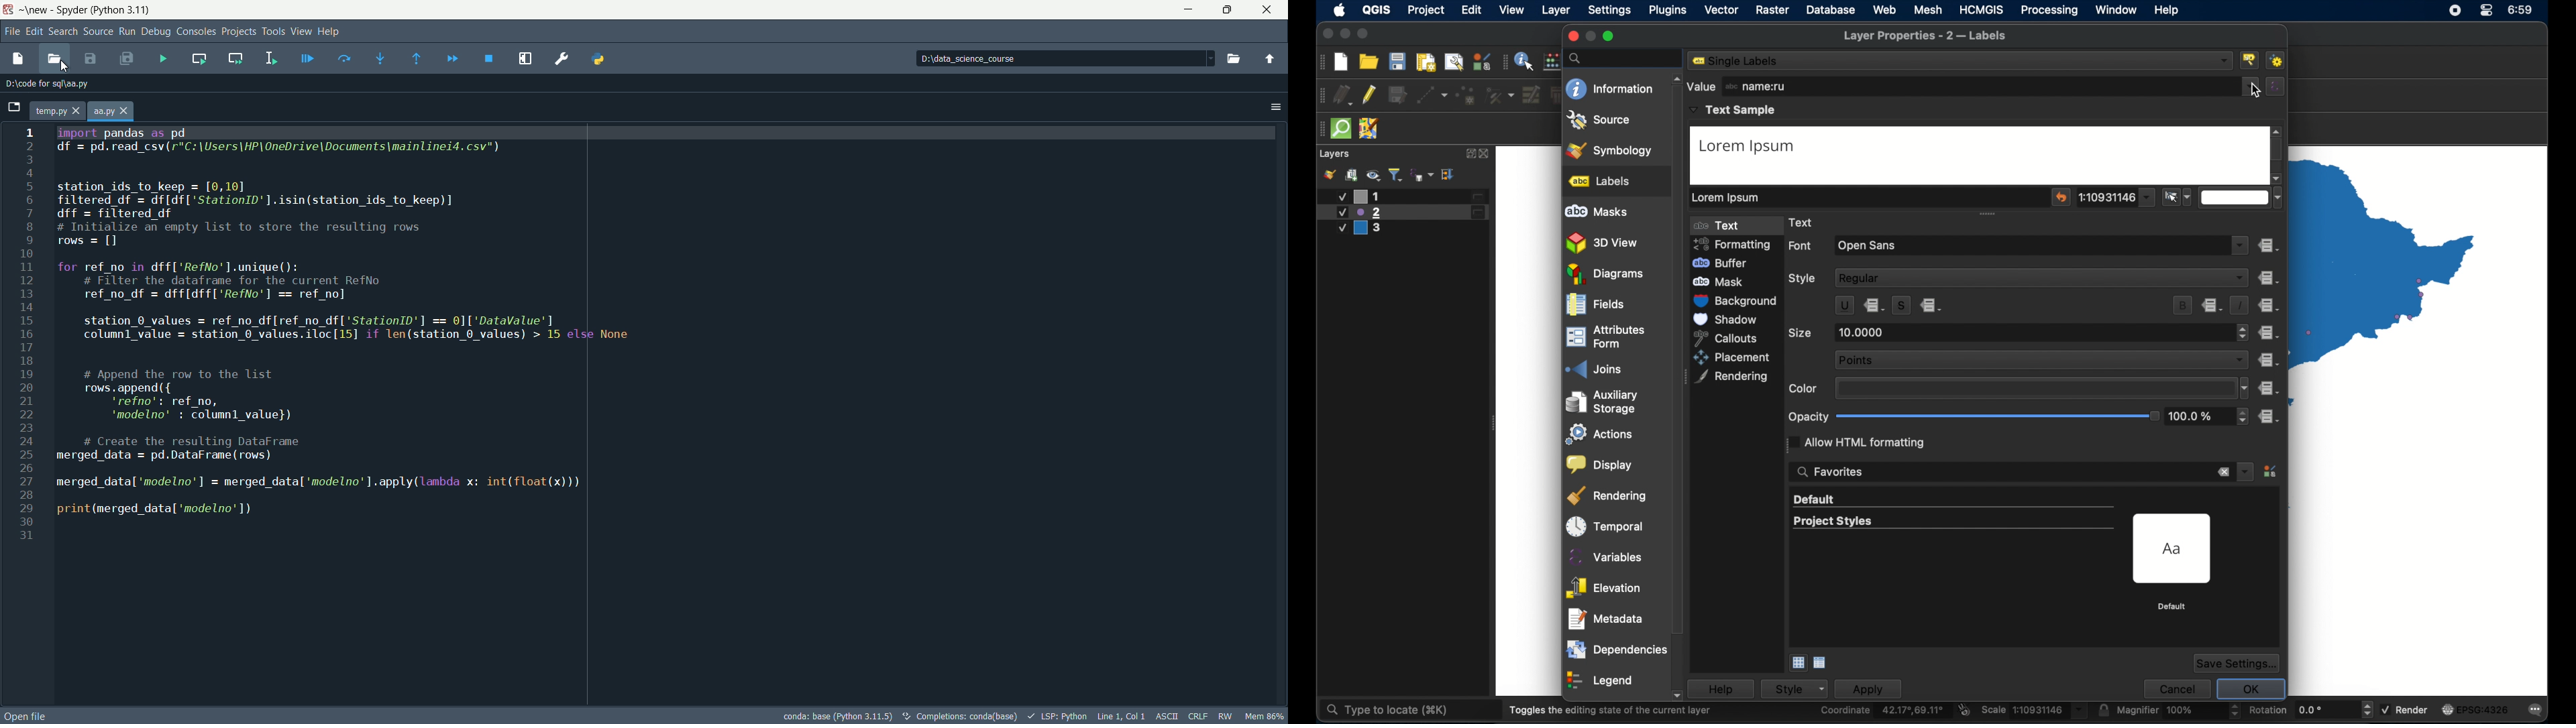 Image resolution: width=2576 pixels, height=728 pixels. I want to click on data defined override, so click(2213, 305).